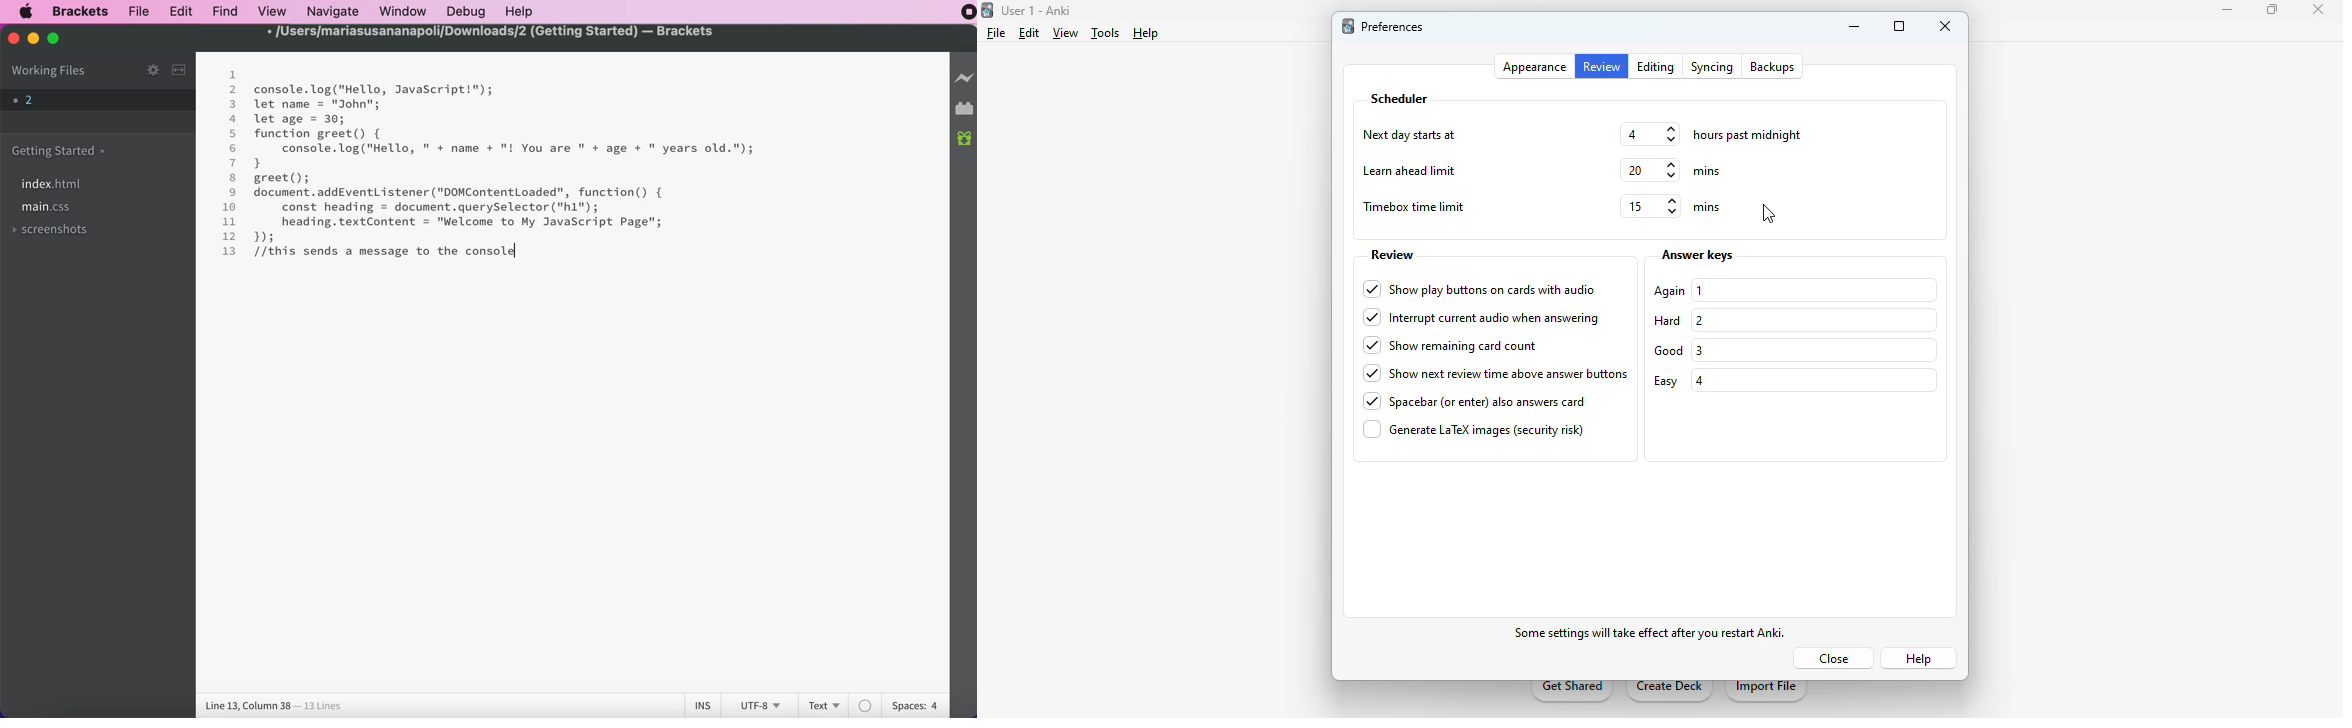 The height and width of the screenshot is (728, 2352). Describe the element at coordinates (1496, 373) in the screenshot. I see `show next review time above answer buttons` at that location.